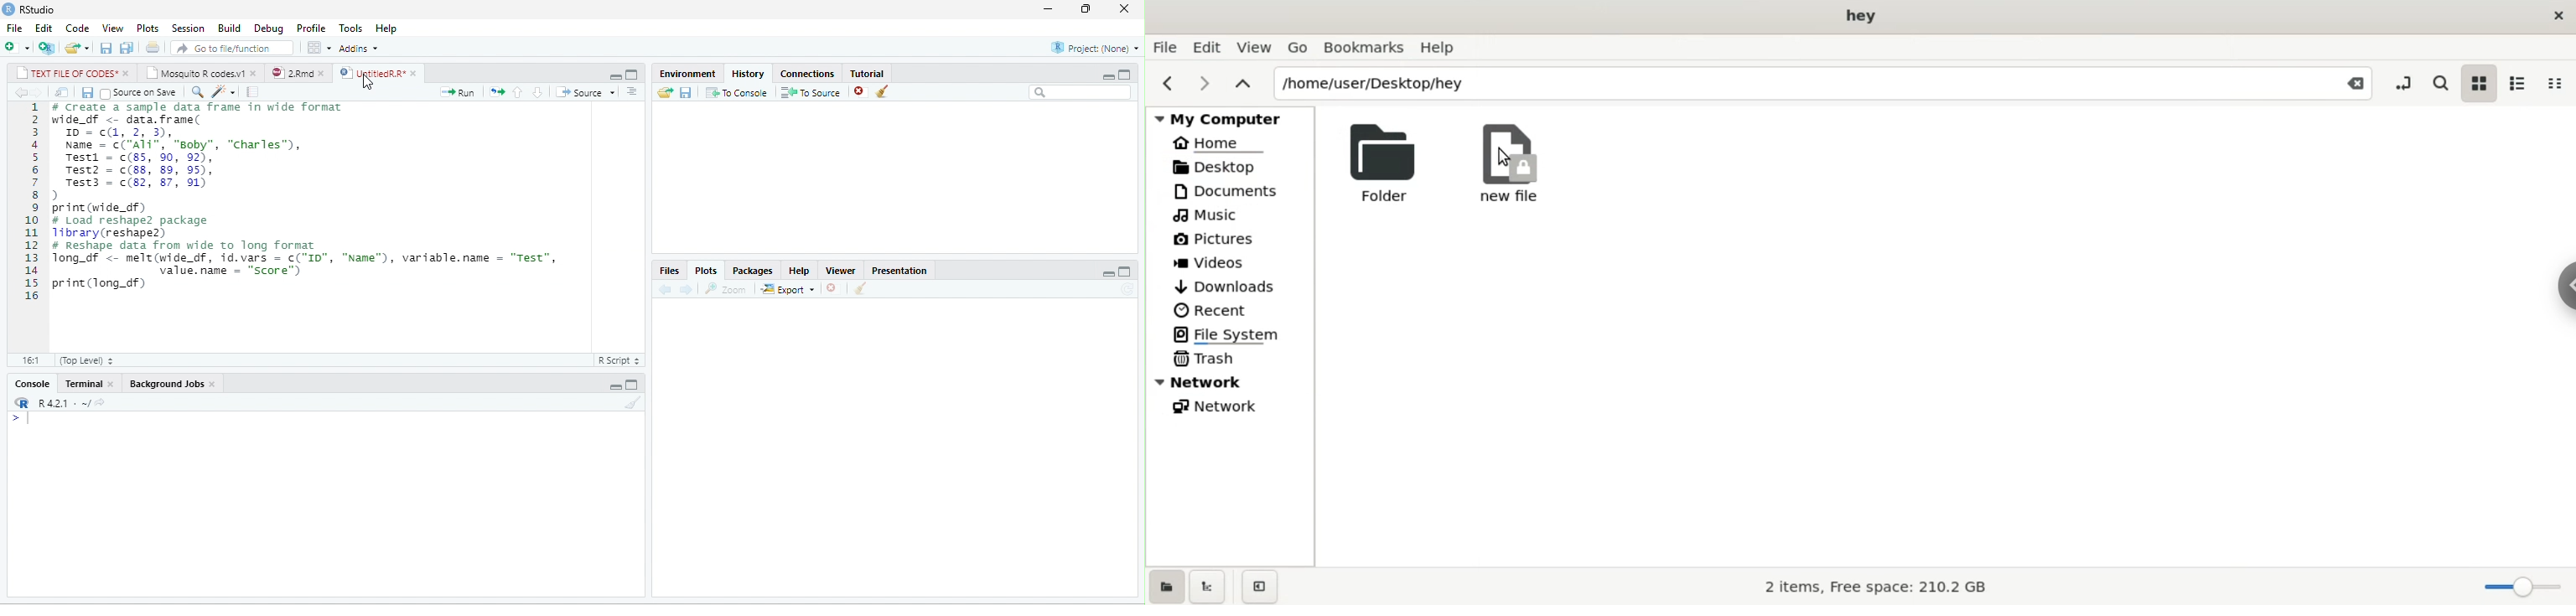 The height and width of the screenshot is (616, 2576). Describe the element at coordinates (687, 91) in the screenshot. I see `save` at that location.